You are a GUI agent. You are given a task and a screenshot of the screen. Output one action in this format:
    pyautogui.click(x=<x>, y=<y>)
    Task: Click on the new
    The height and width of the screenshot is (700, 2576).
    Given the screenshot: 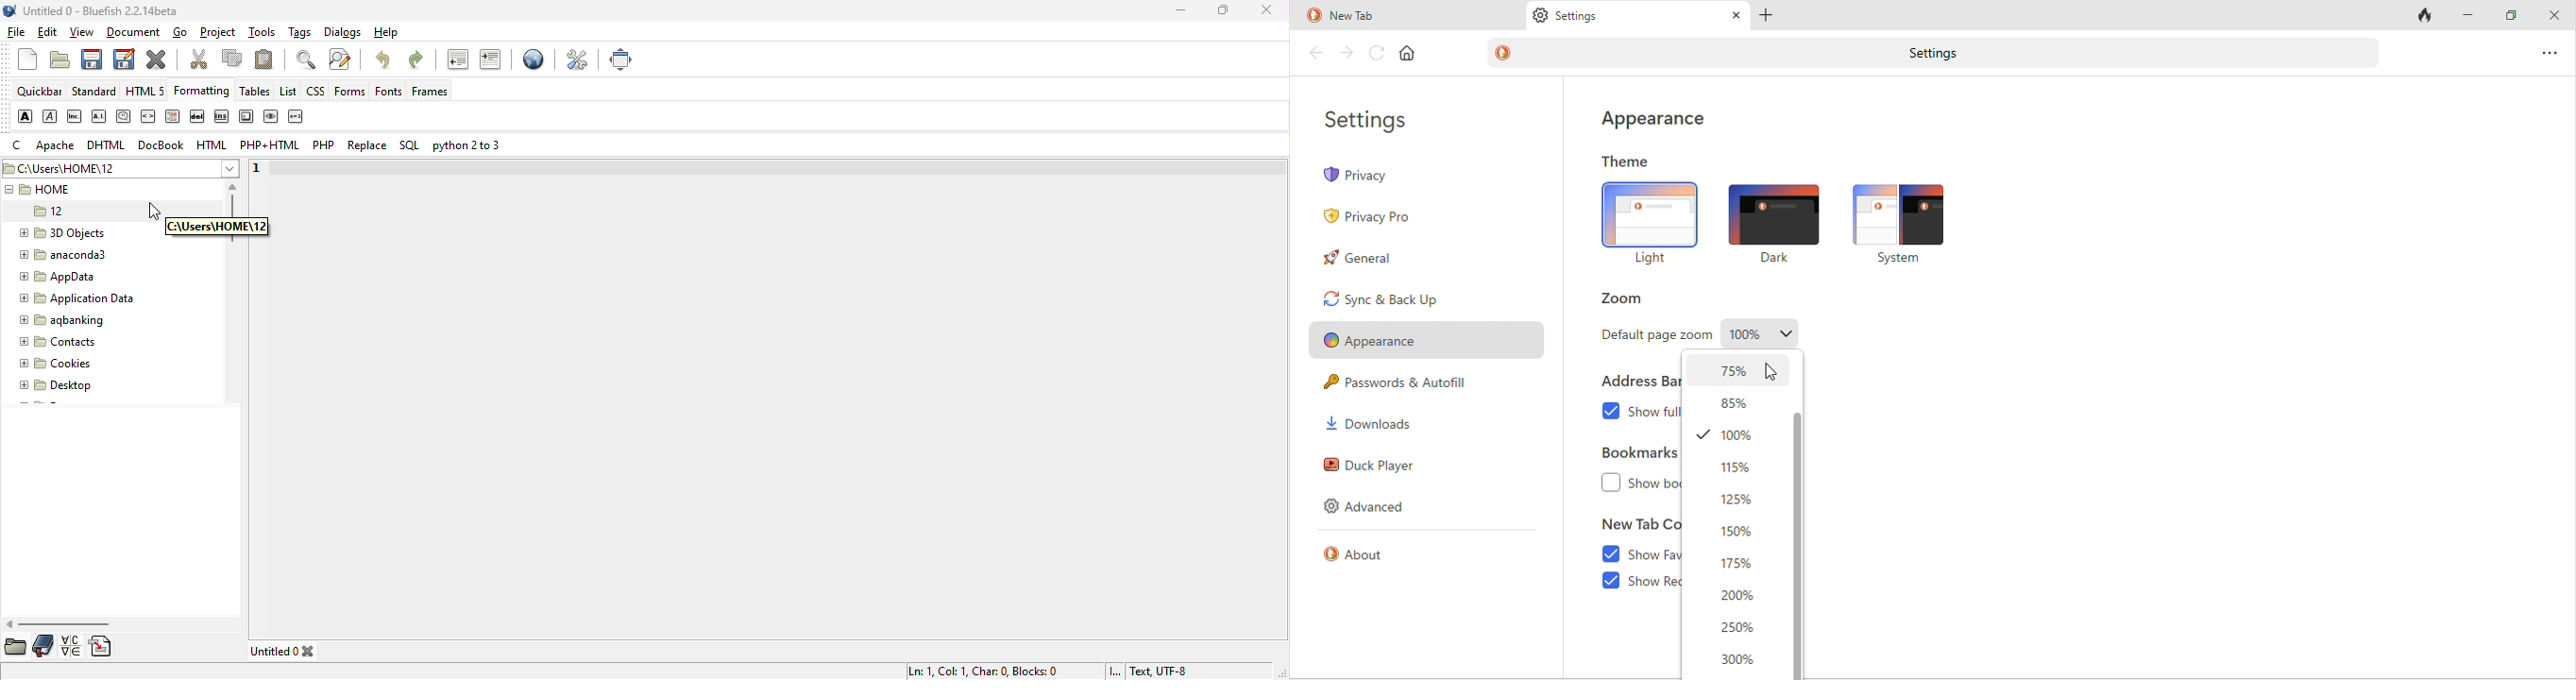 What is the action you would take?
    pyautogui.click(x=22, y=60)
    